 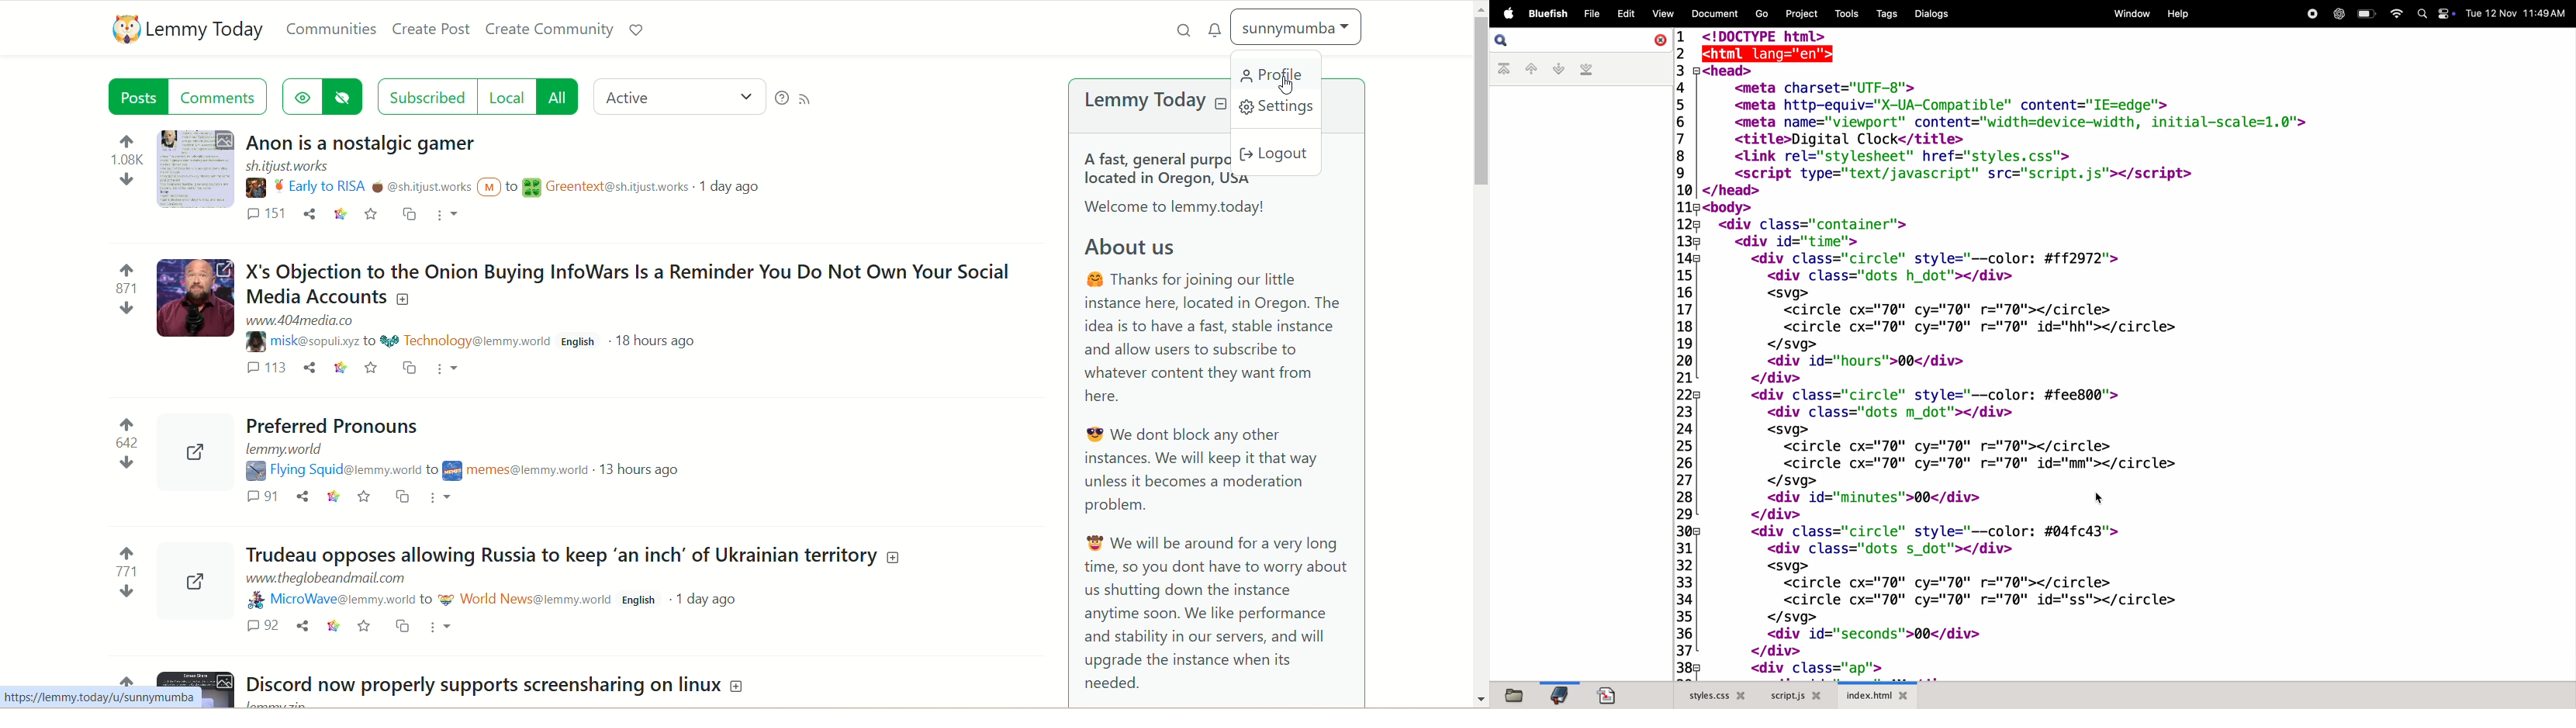 What do you see at coordinates (660, 340) in the screenshot?
I see `18 hours ago` at bounding box center [660, 340].